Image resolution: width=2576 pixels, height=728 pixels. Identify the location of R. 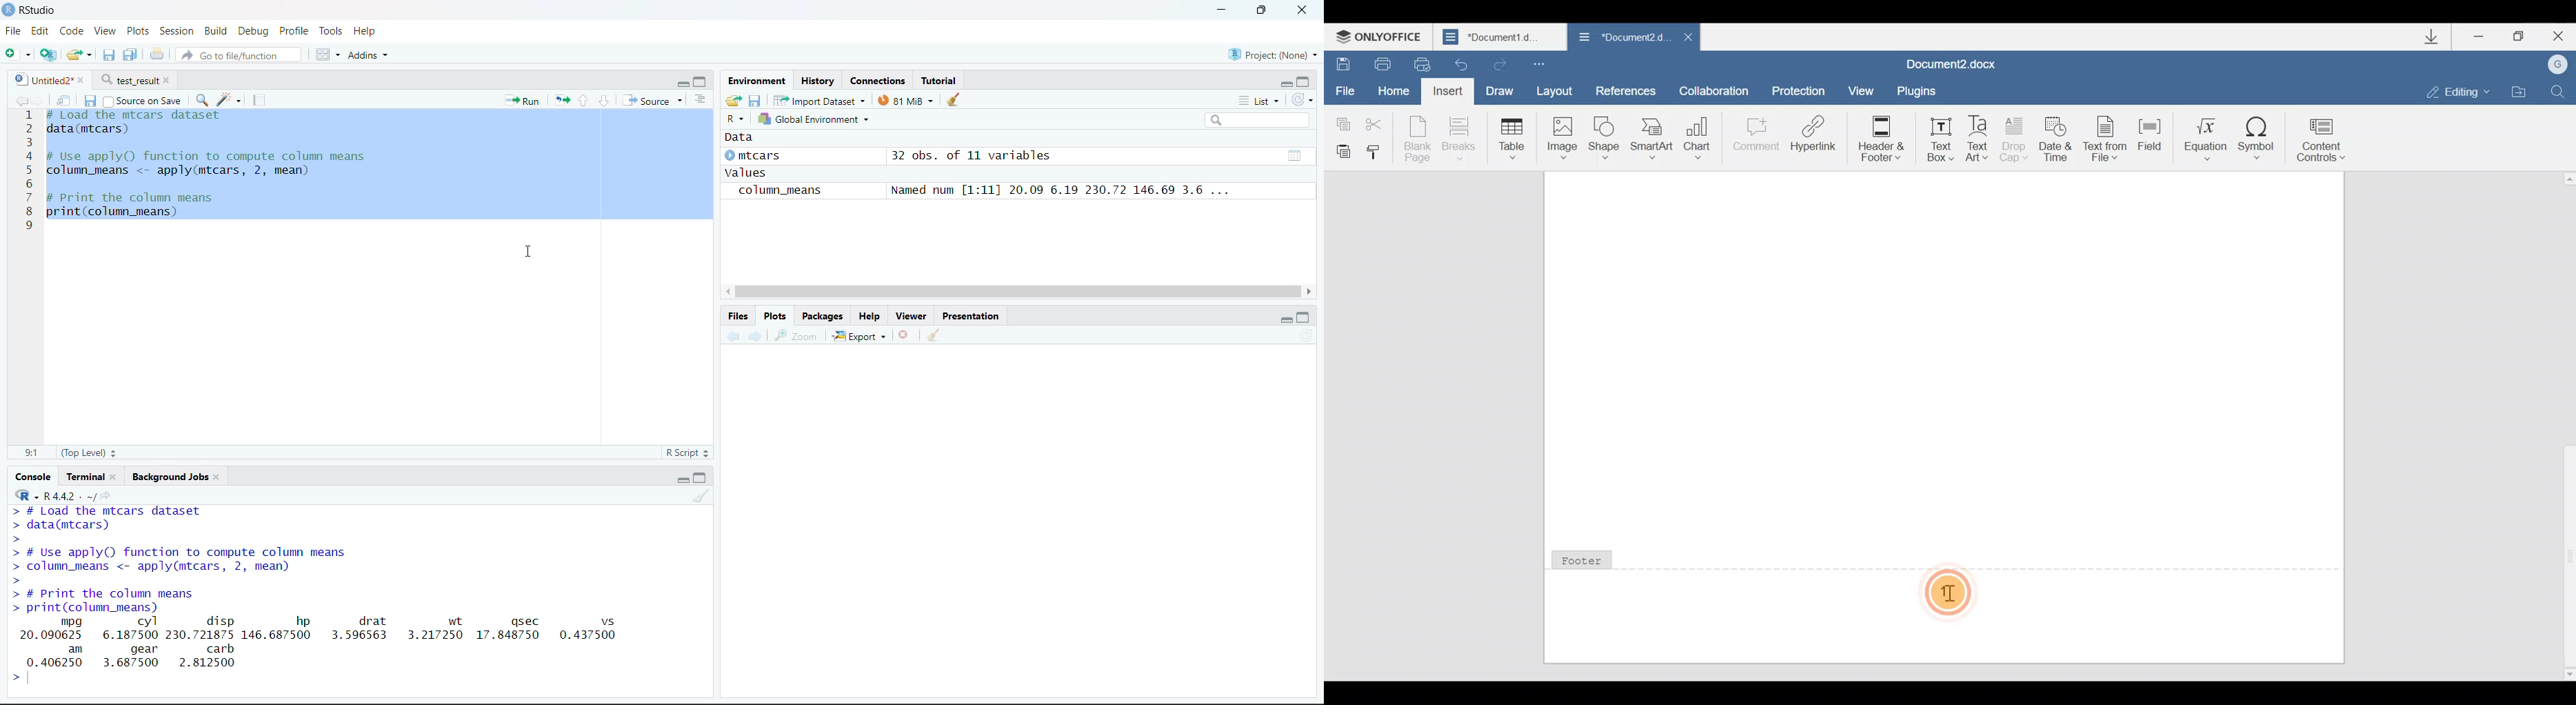
(733, 118).